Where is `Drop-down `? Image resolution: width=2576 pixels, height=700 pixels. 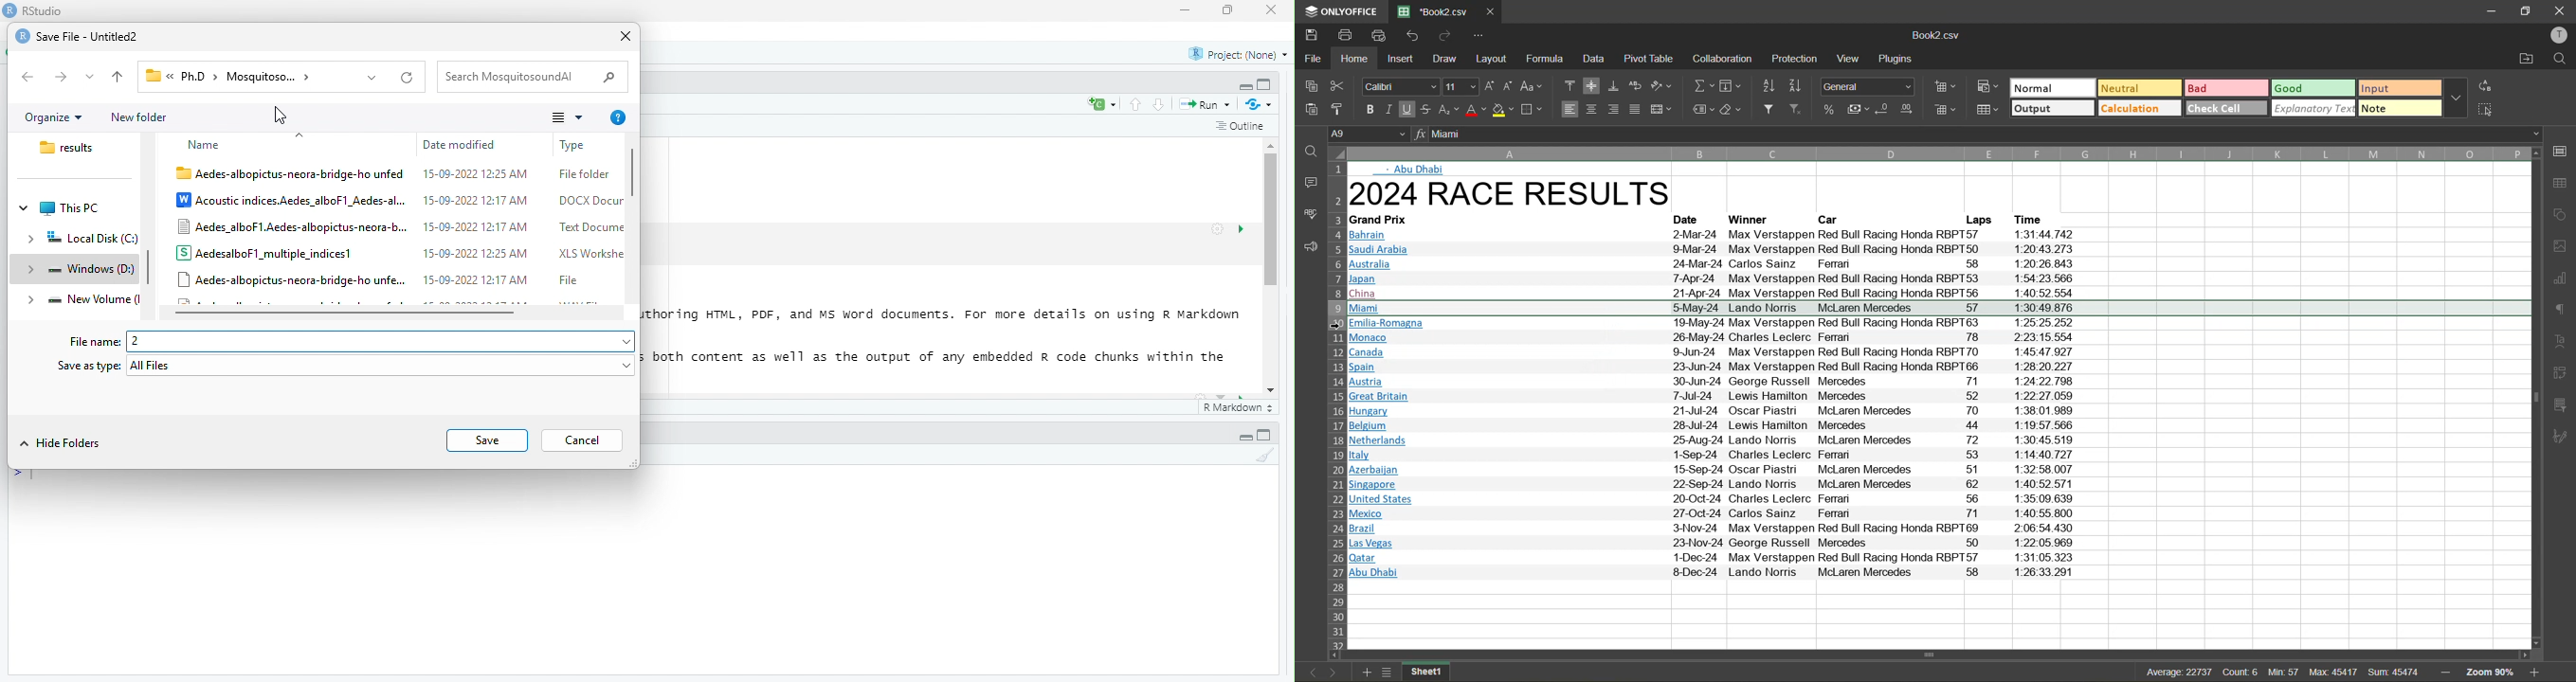
Drop-down  is located at coordinates (628, 343).